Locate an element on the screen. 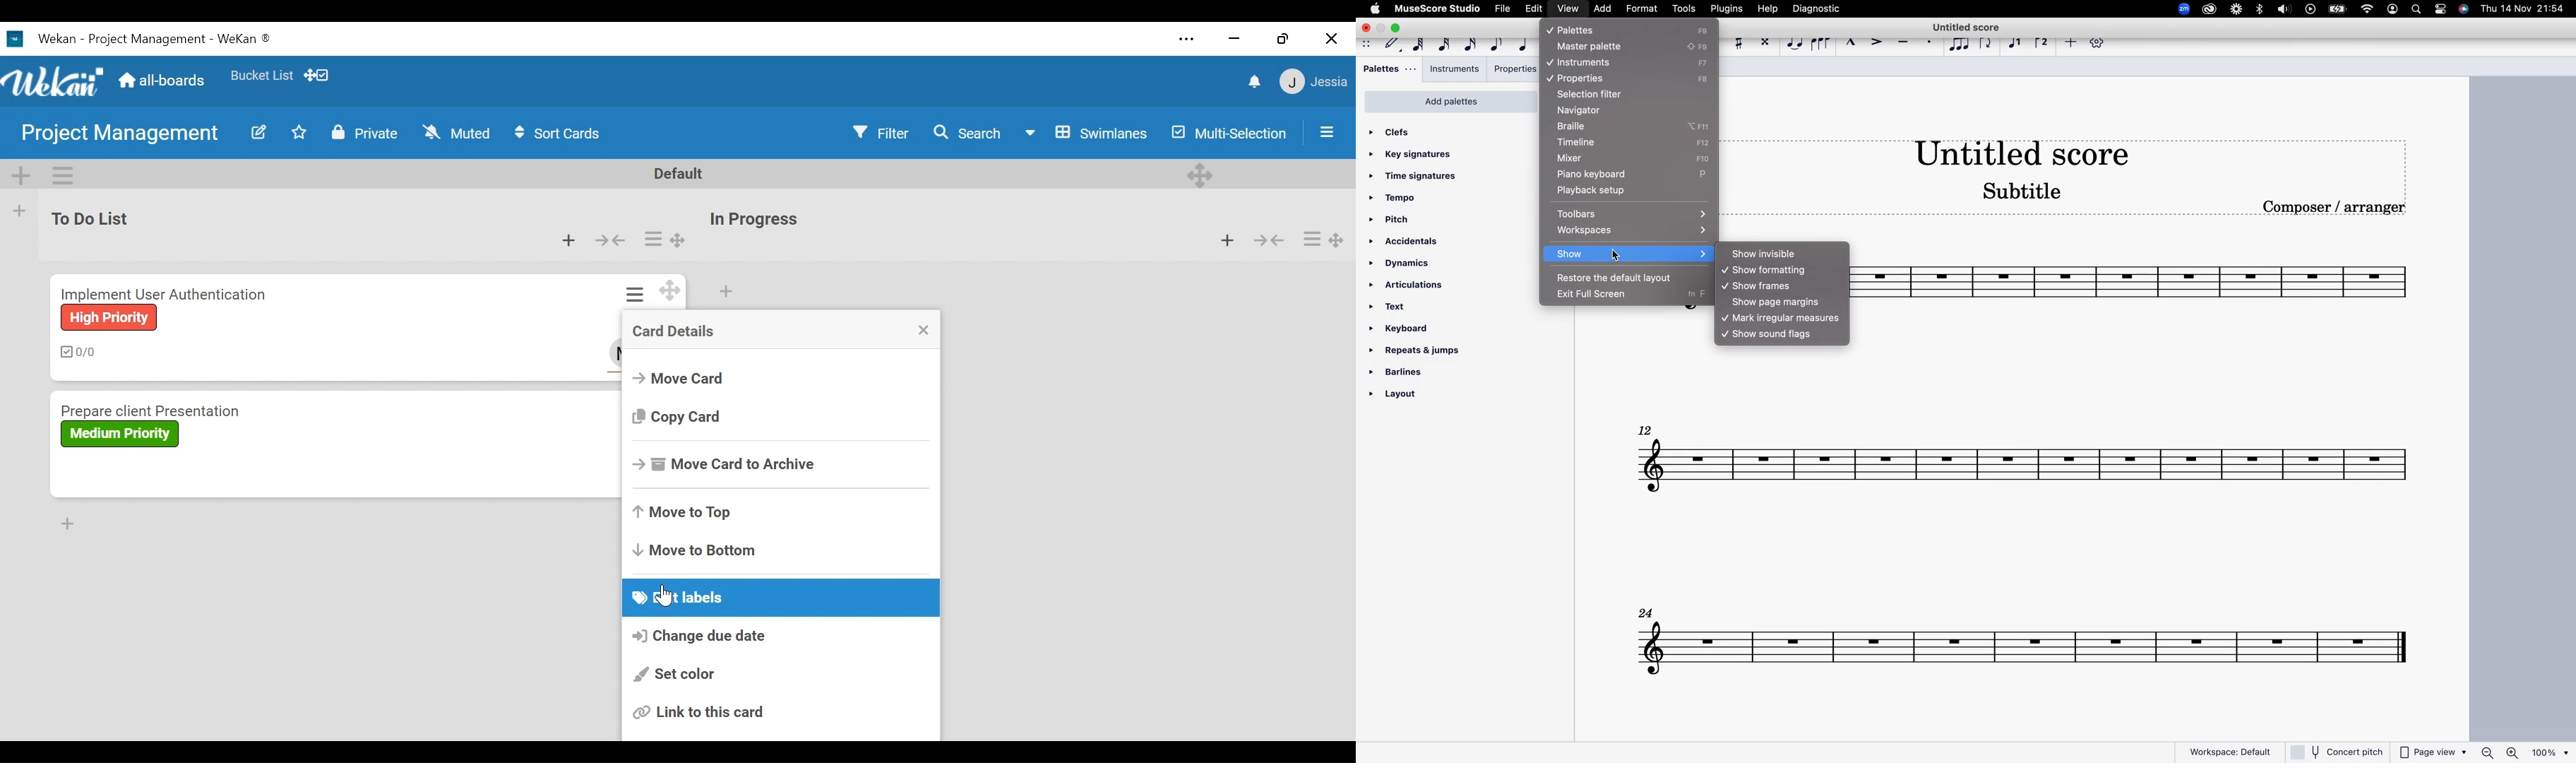 Image resolution: width=2576 pixels, height=784 pixels. F12 is located at coordinates (1707, 144).